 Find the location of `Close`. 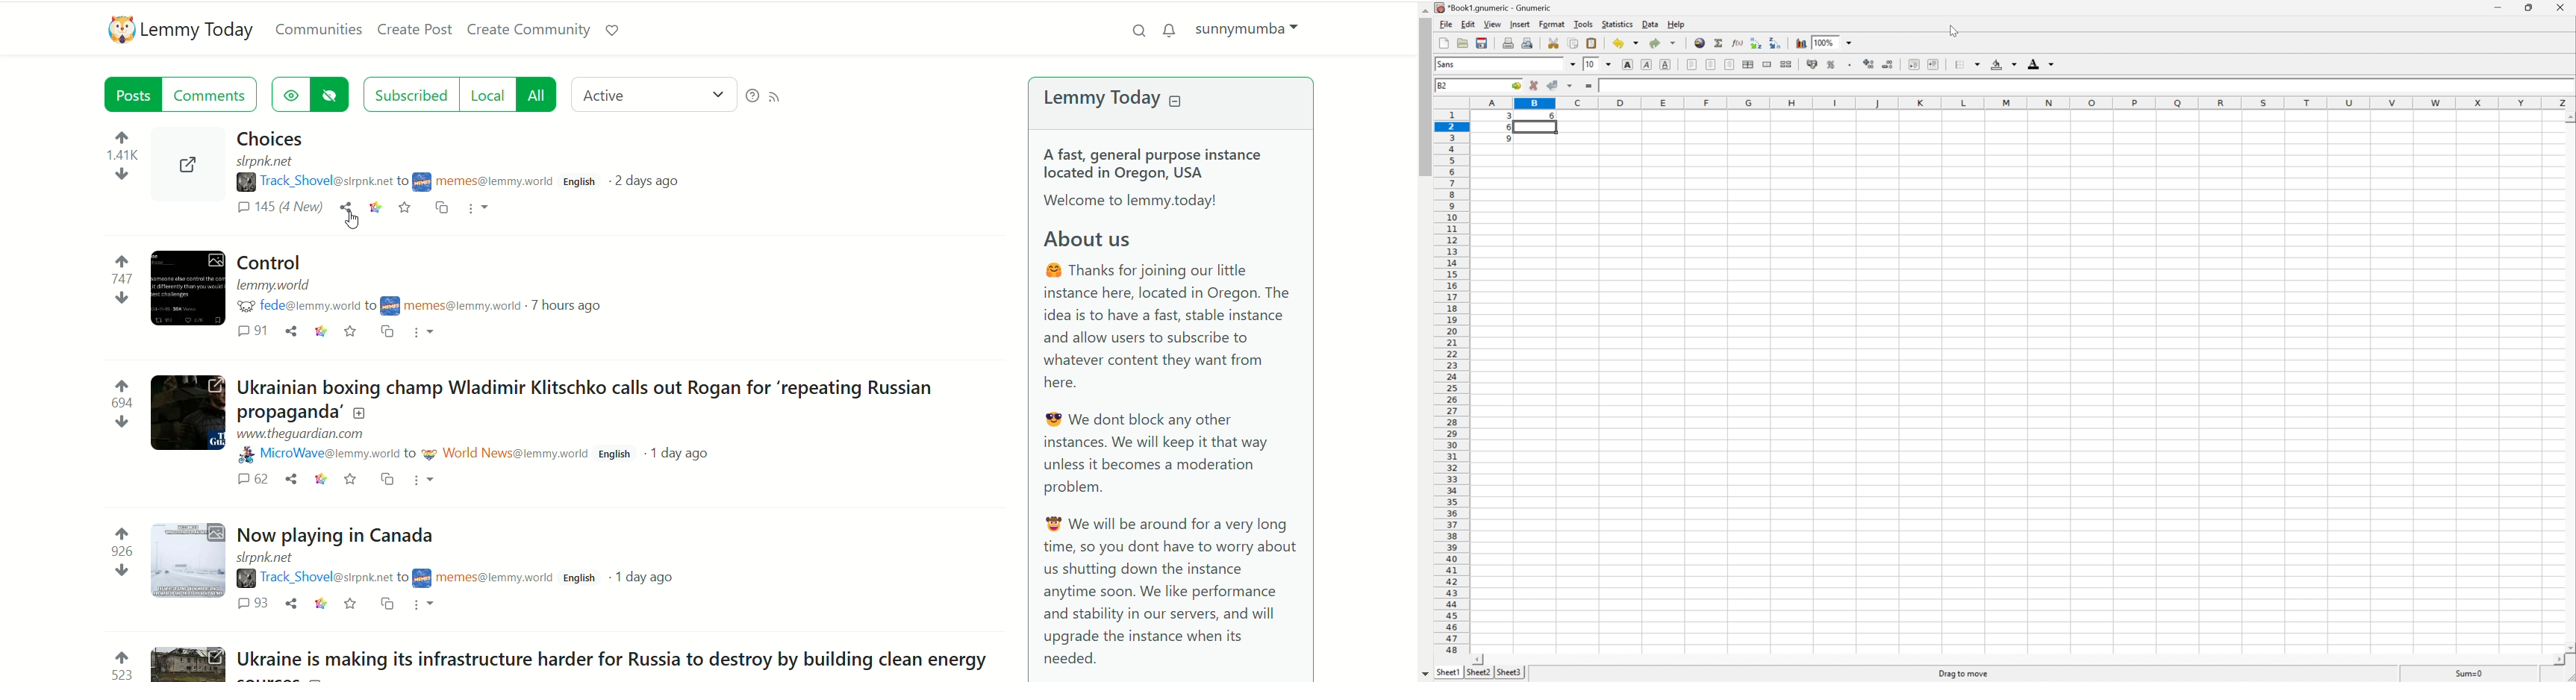

Close is located at coordinates (2558, 7).